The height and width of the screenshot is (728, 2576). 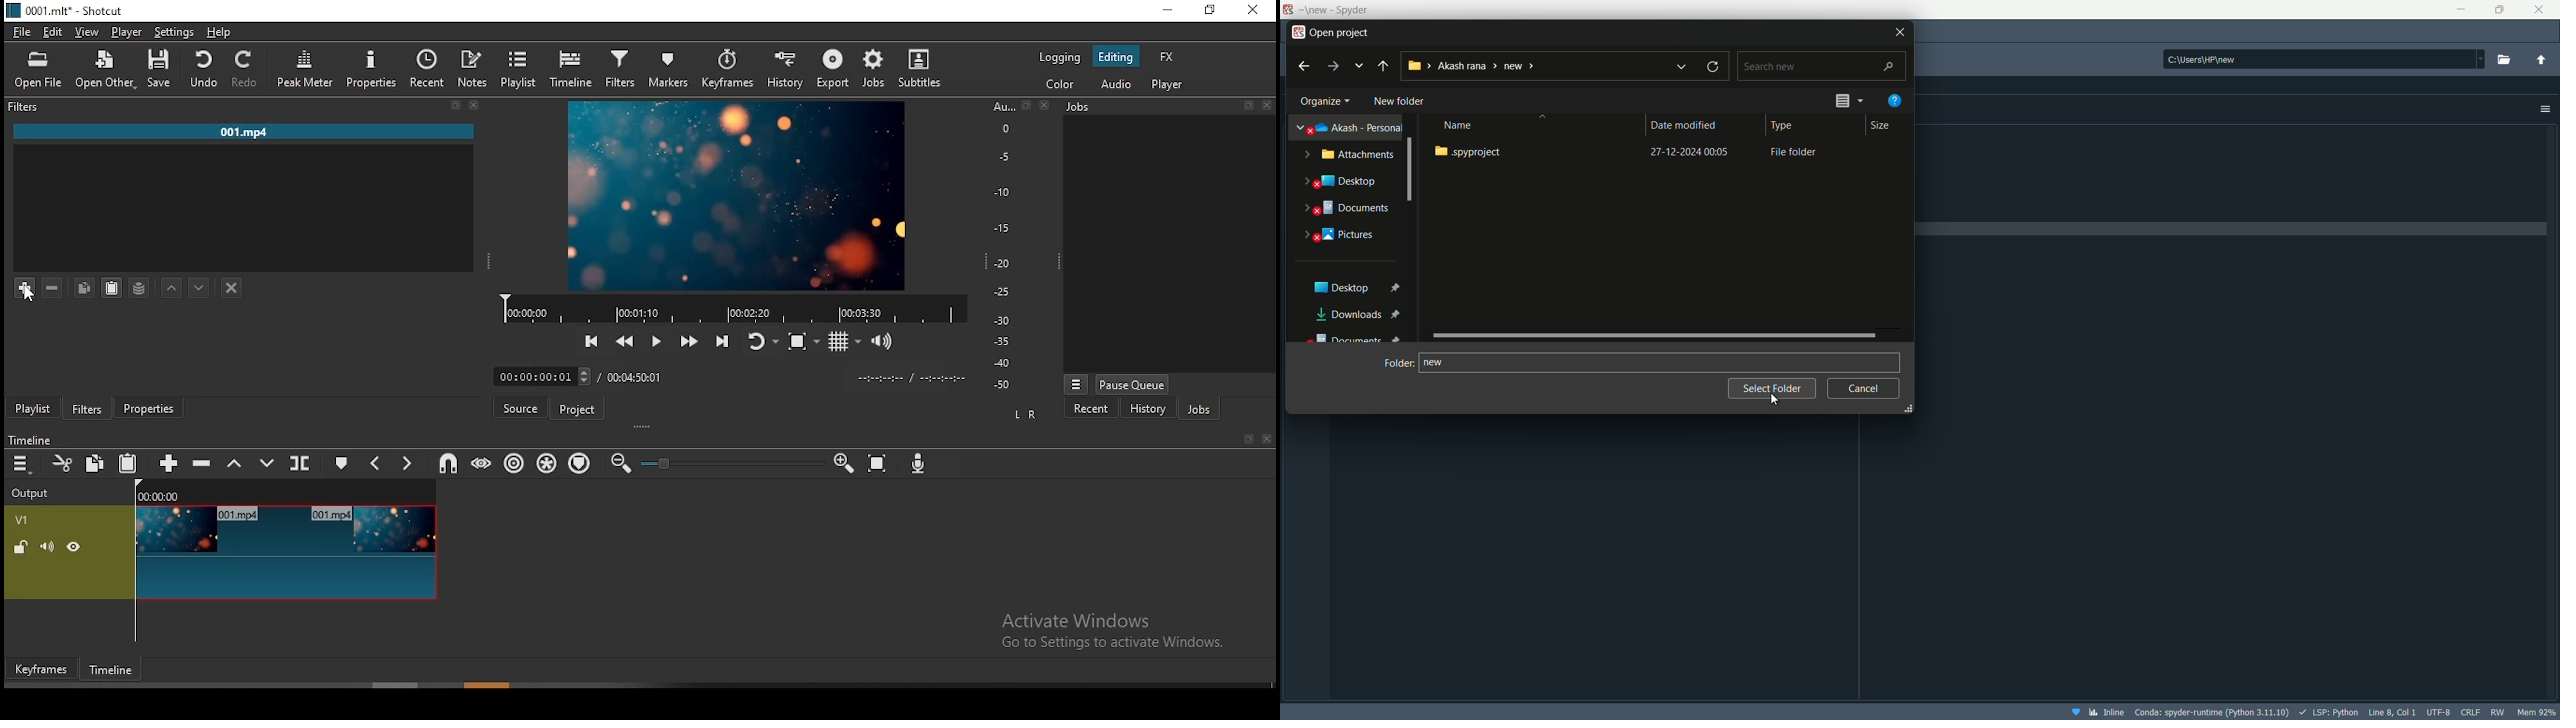 I want to click on snap, so click(x=444, y=464).